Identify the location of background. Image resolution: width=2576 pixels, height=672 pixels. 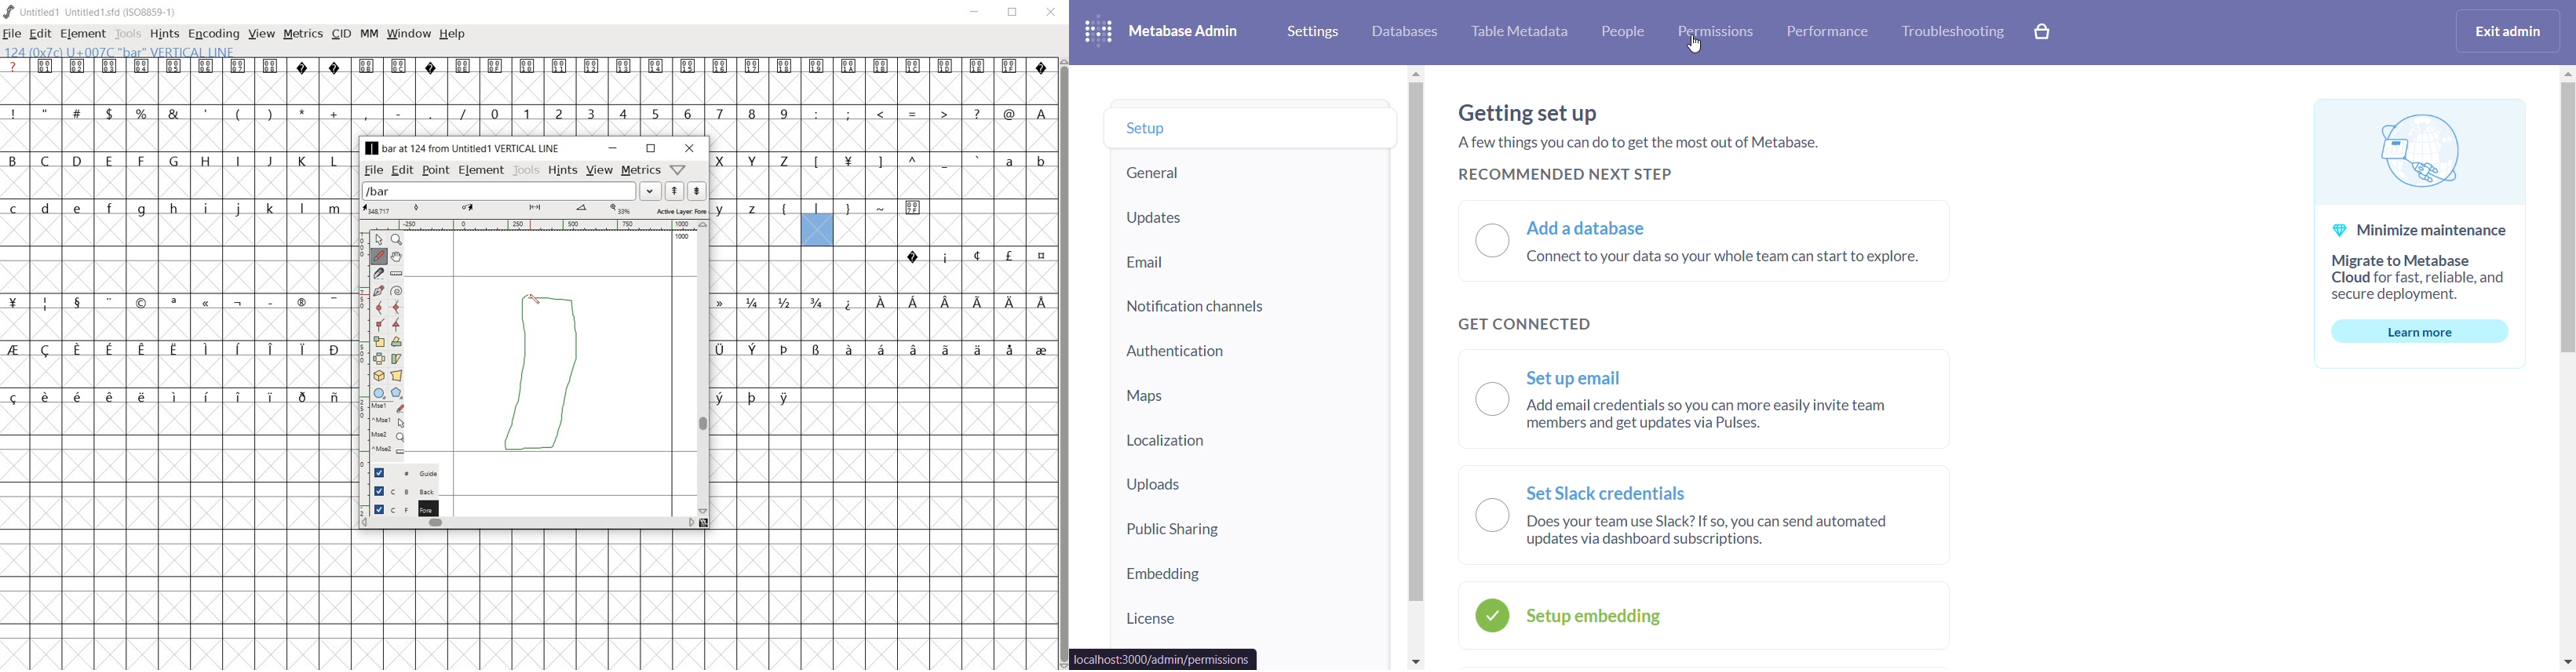
(398, 490).